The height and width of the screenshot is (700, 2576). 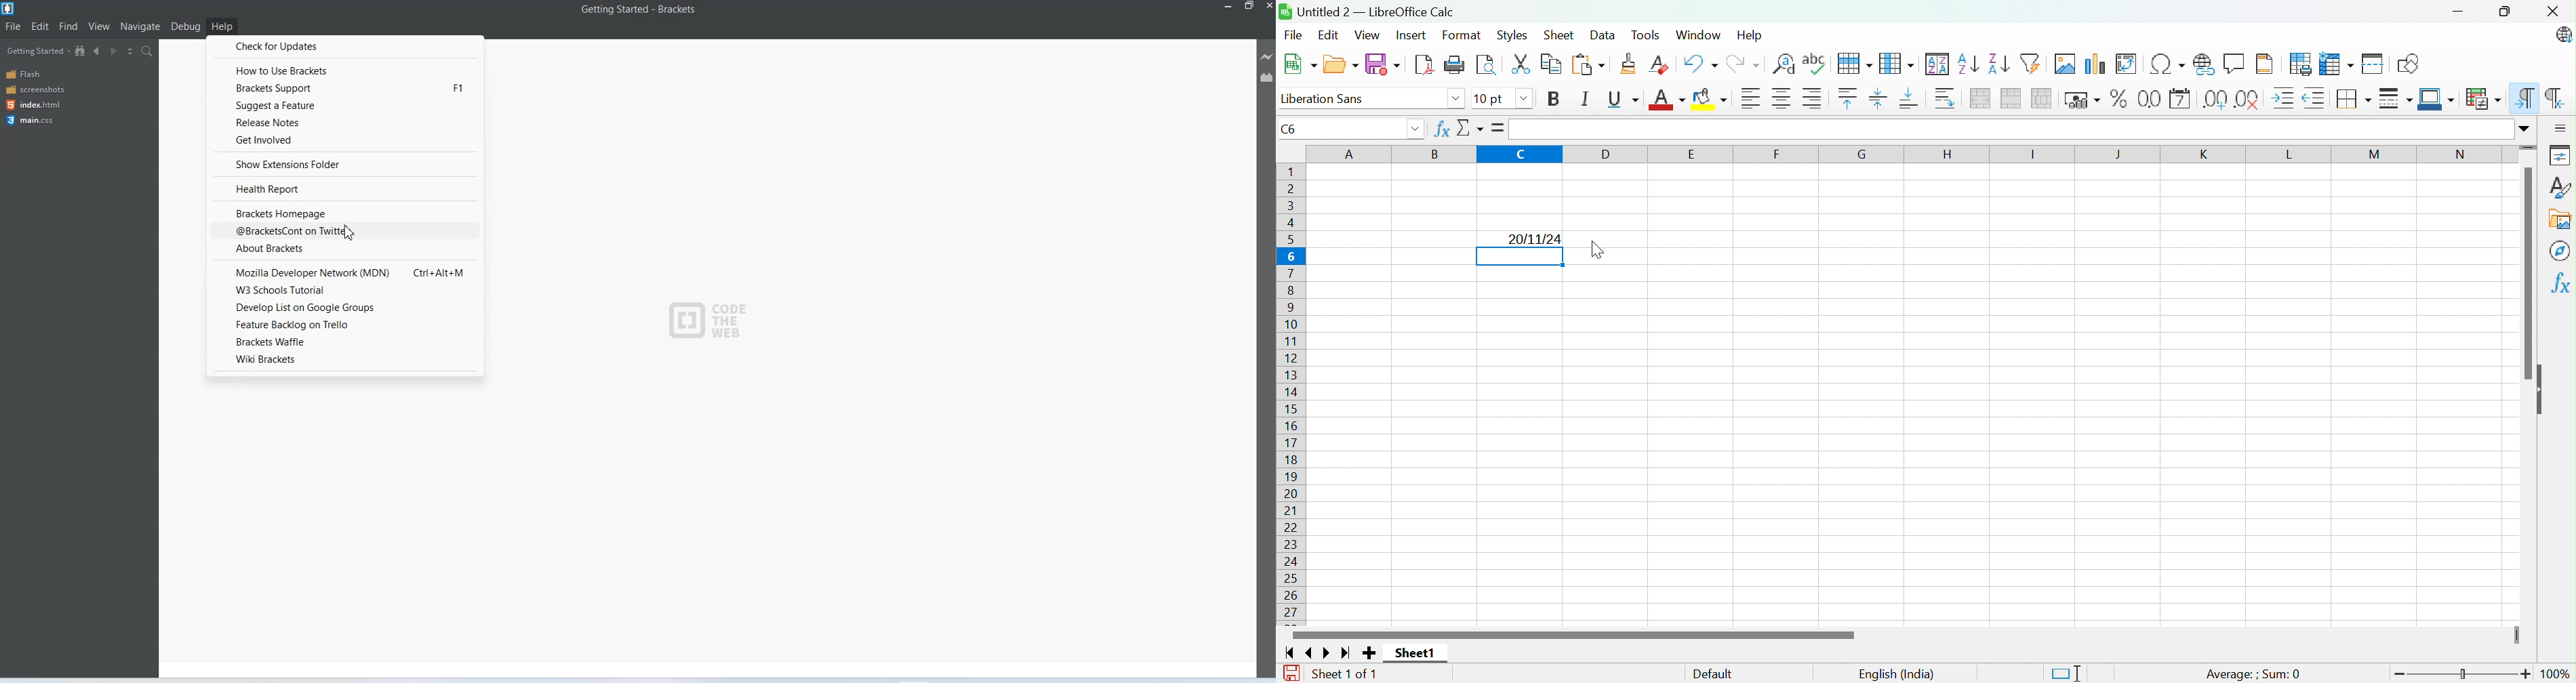 What do you see at coordinates (345, 291) in the screenshot?
I see `W3 schools tutorial` at bounding box center [345, 291].